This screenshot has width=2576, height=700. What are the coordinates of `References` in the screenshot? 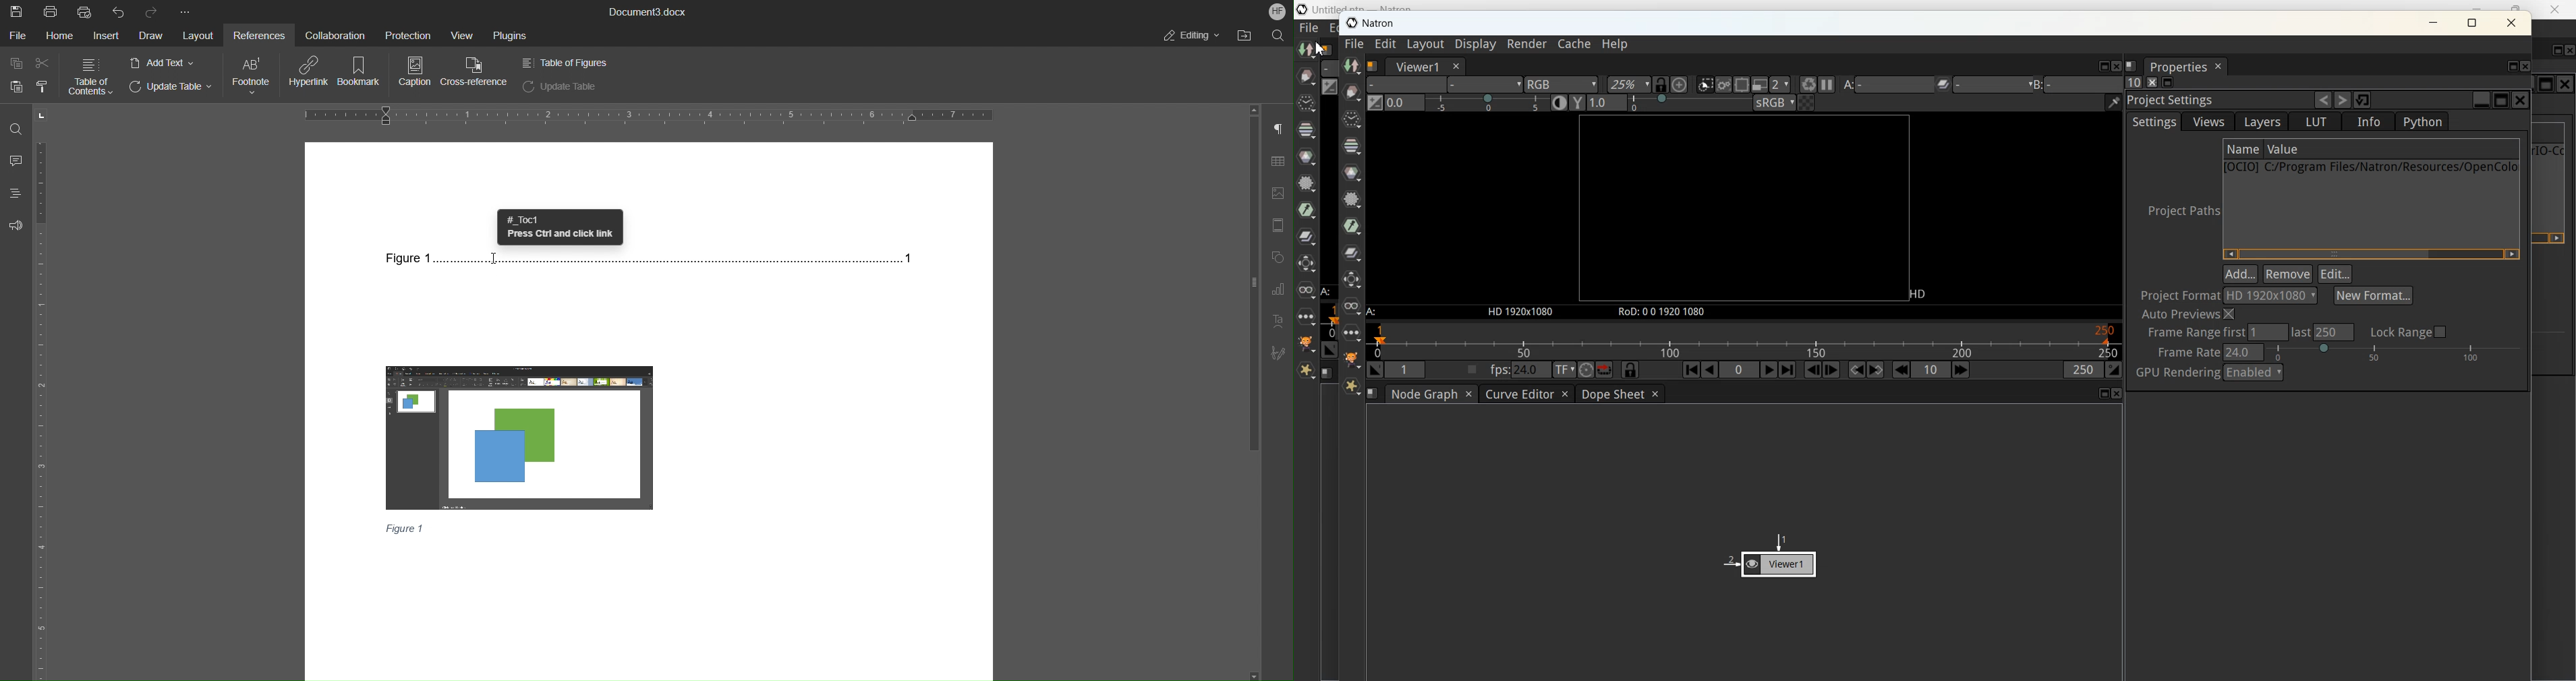 It's located at (257, 34).